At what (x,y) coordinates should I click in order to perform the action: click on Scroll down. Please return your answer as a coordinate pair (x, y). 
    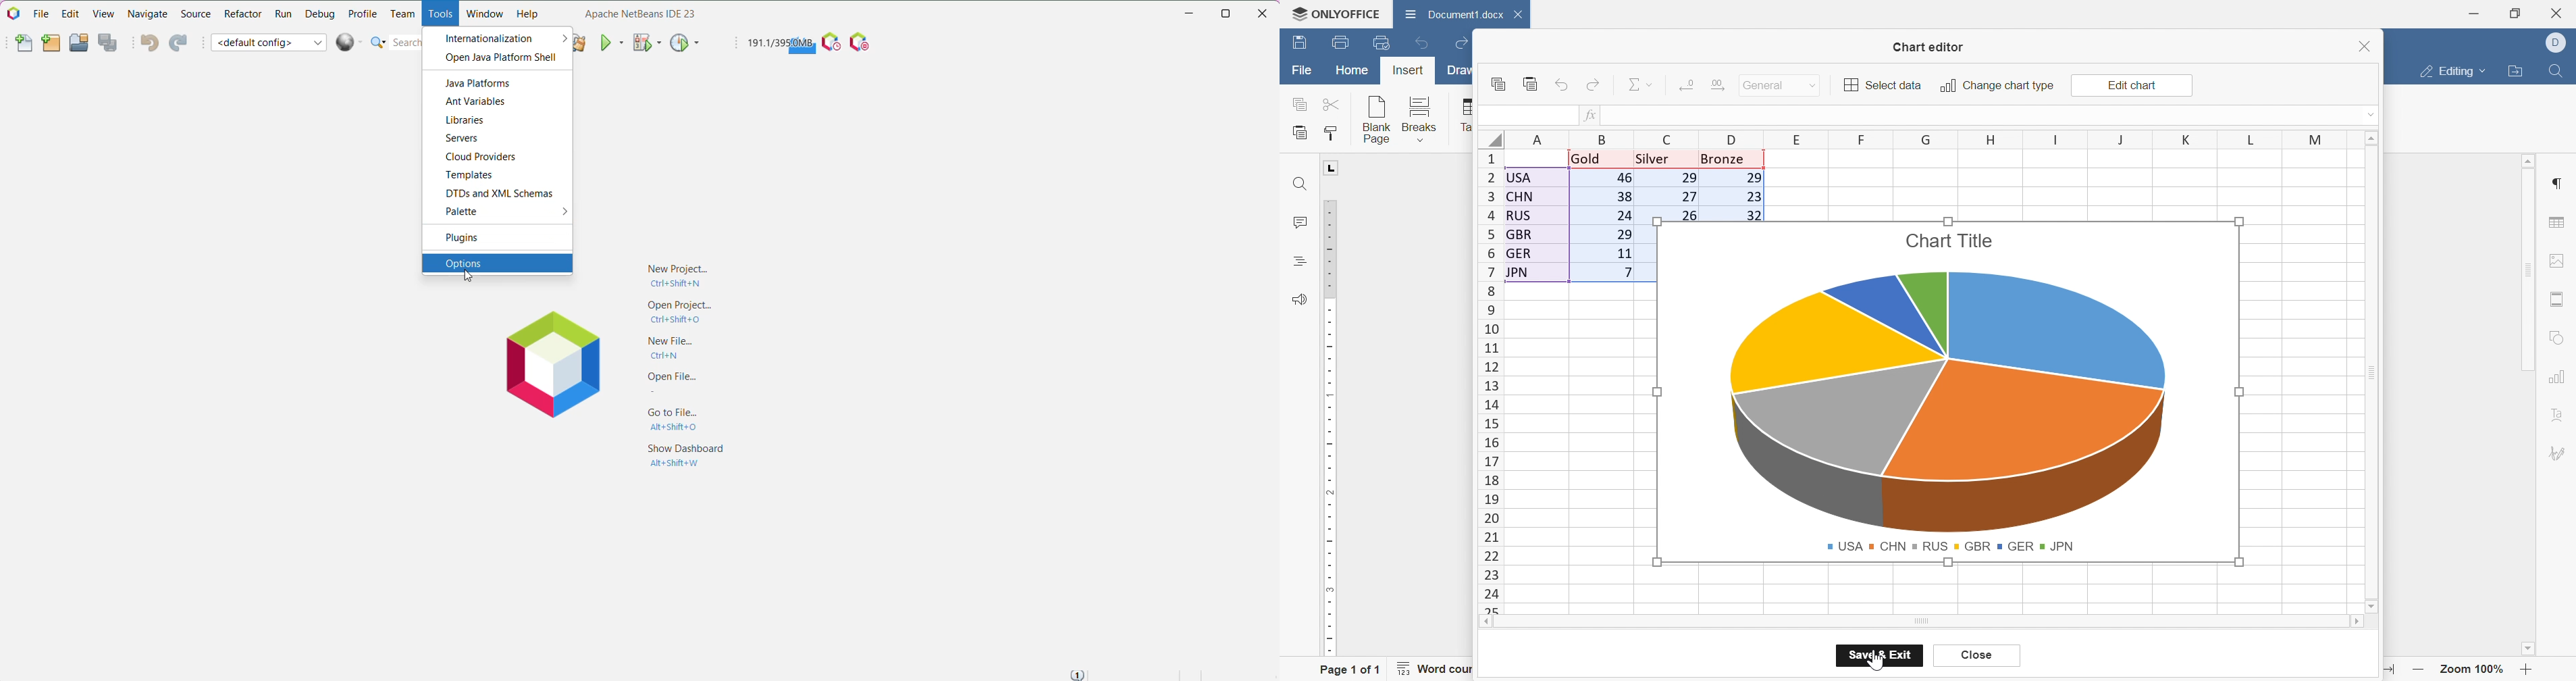
    Looking at the image, I should click on (2371, 607).